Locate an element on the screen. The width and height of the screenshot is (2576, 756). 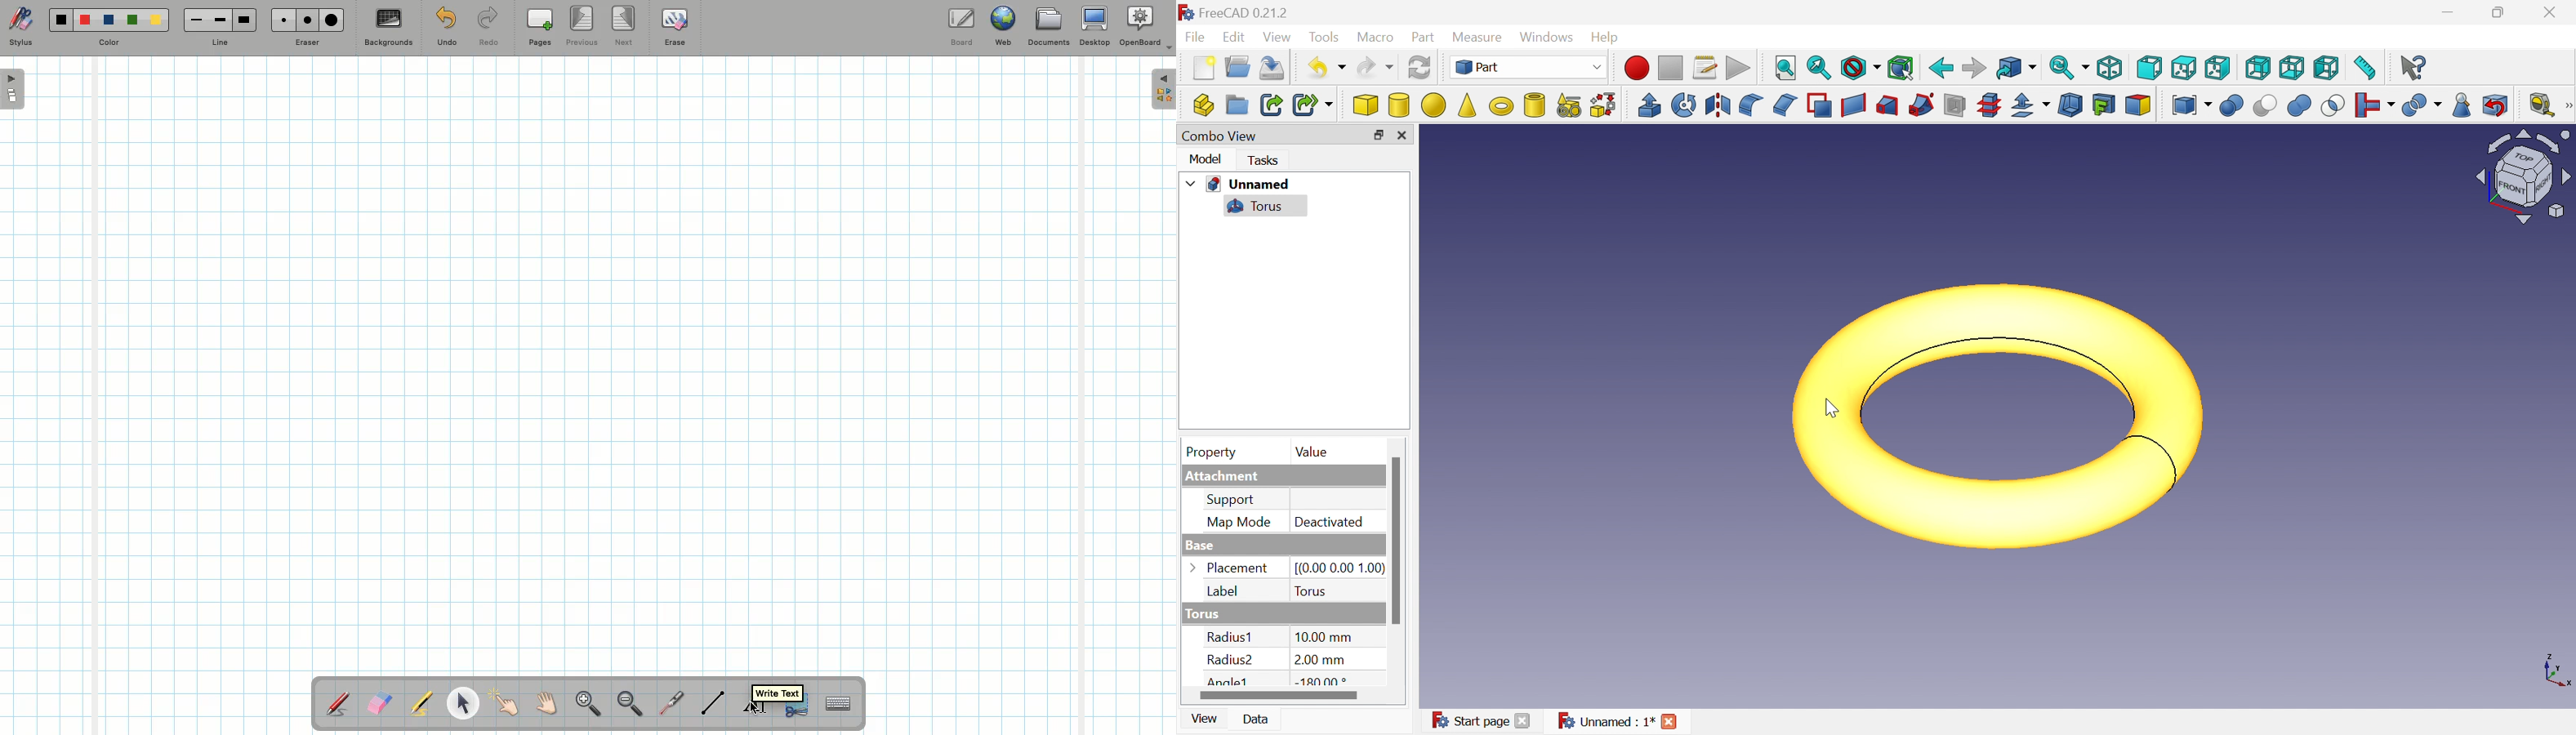
Draw style is located at coordinates (1860, 67).